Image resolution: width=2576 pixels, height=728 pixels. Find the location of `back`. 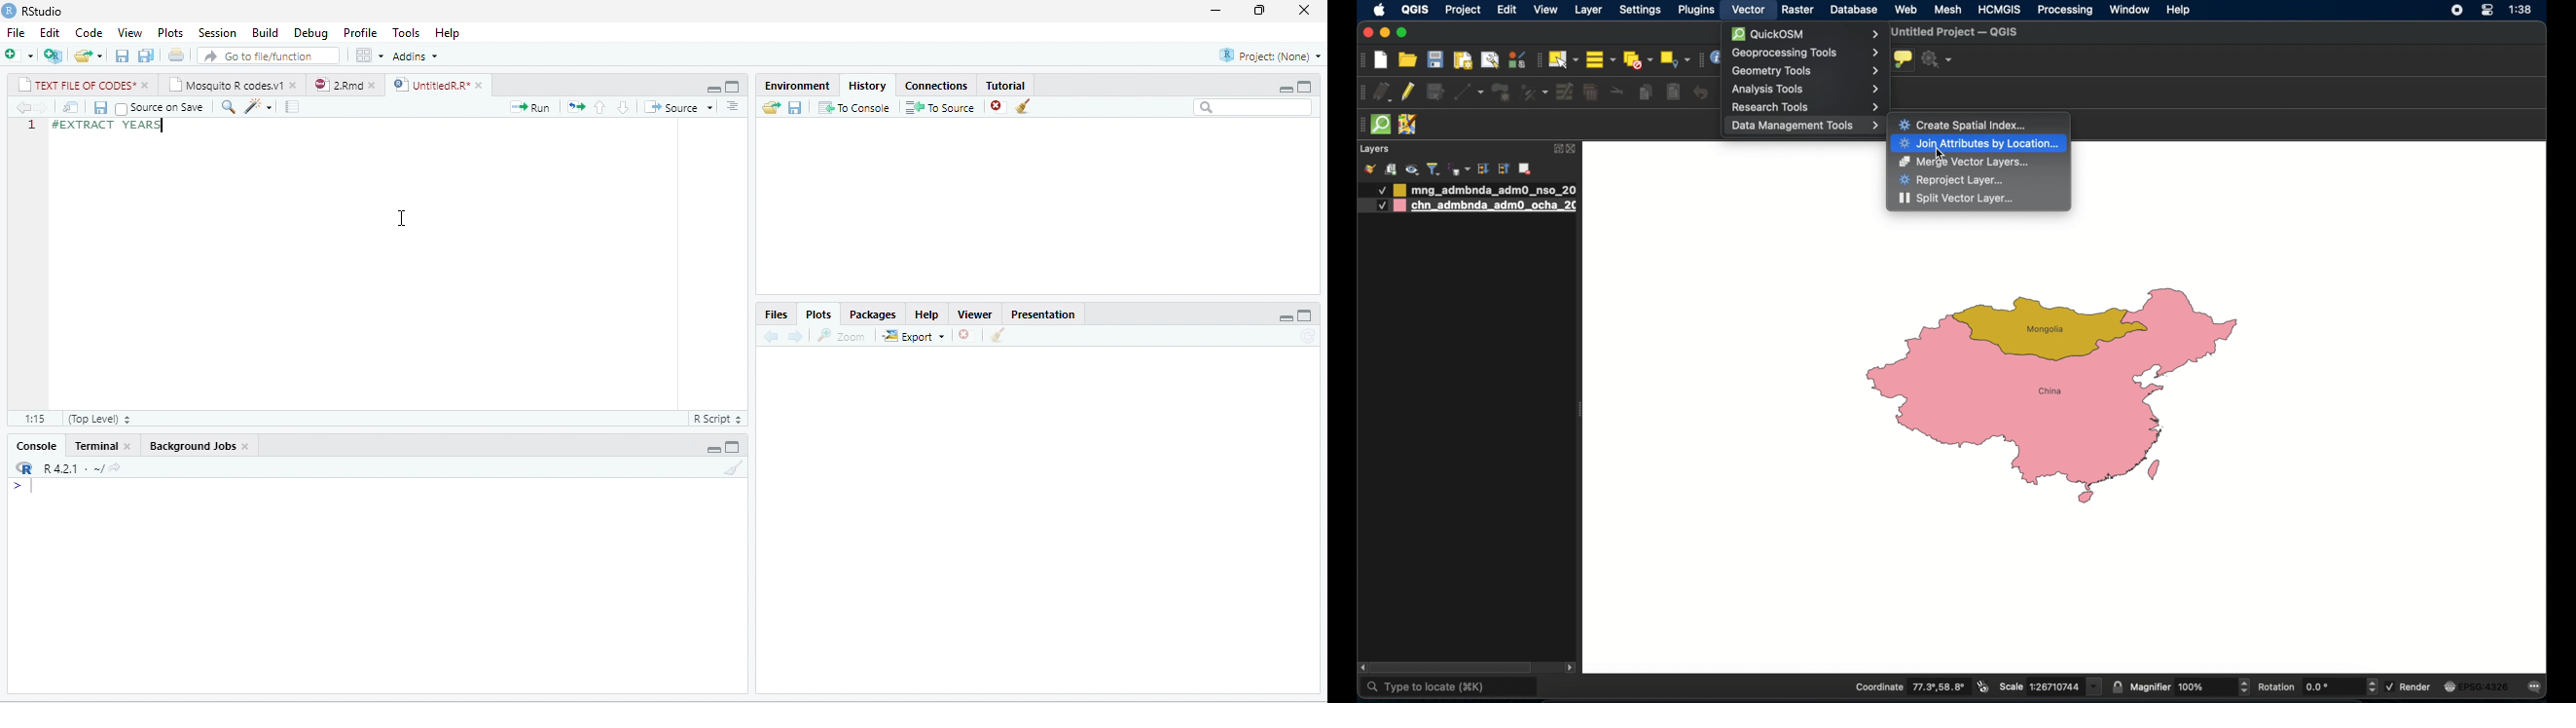

back is located at coordinates (22, 107).